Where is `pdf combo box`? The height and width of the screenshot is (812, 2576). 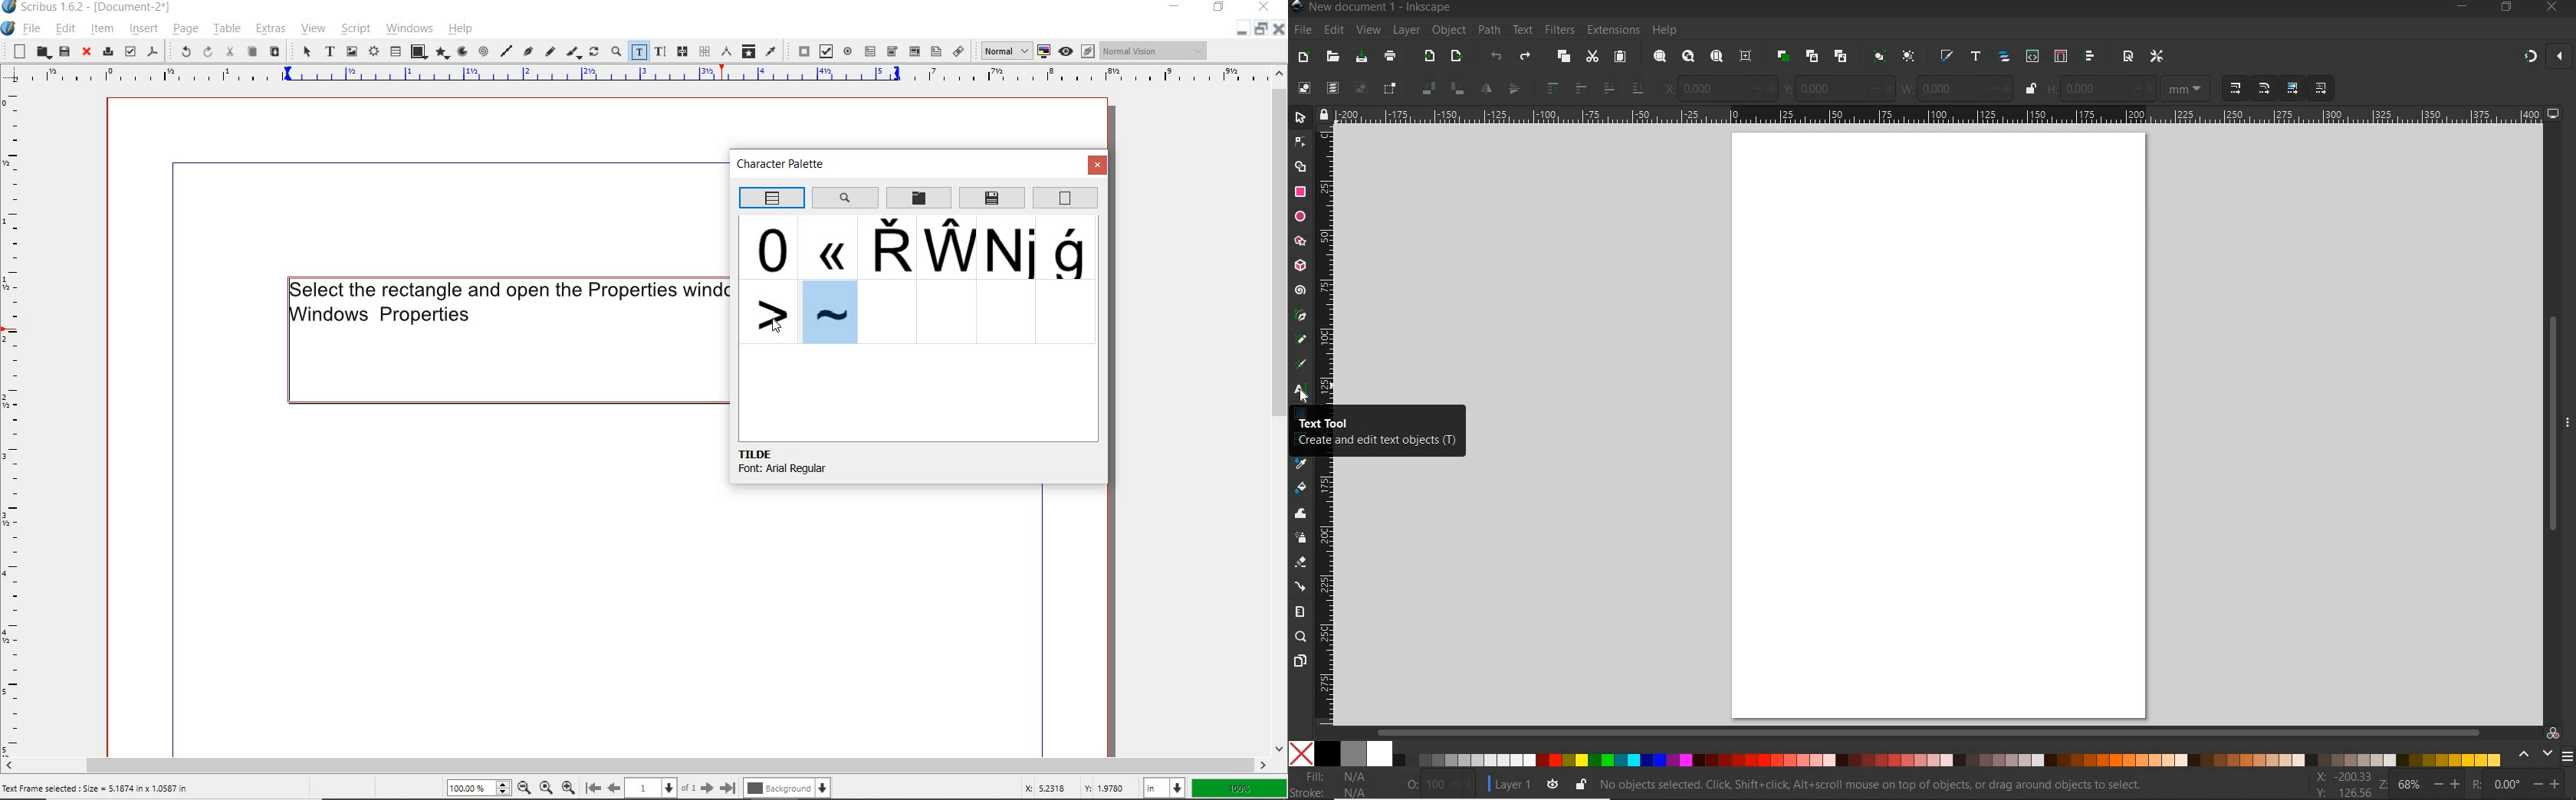 pdf combo box is located at coordinates (892, 51).